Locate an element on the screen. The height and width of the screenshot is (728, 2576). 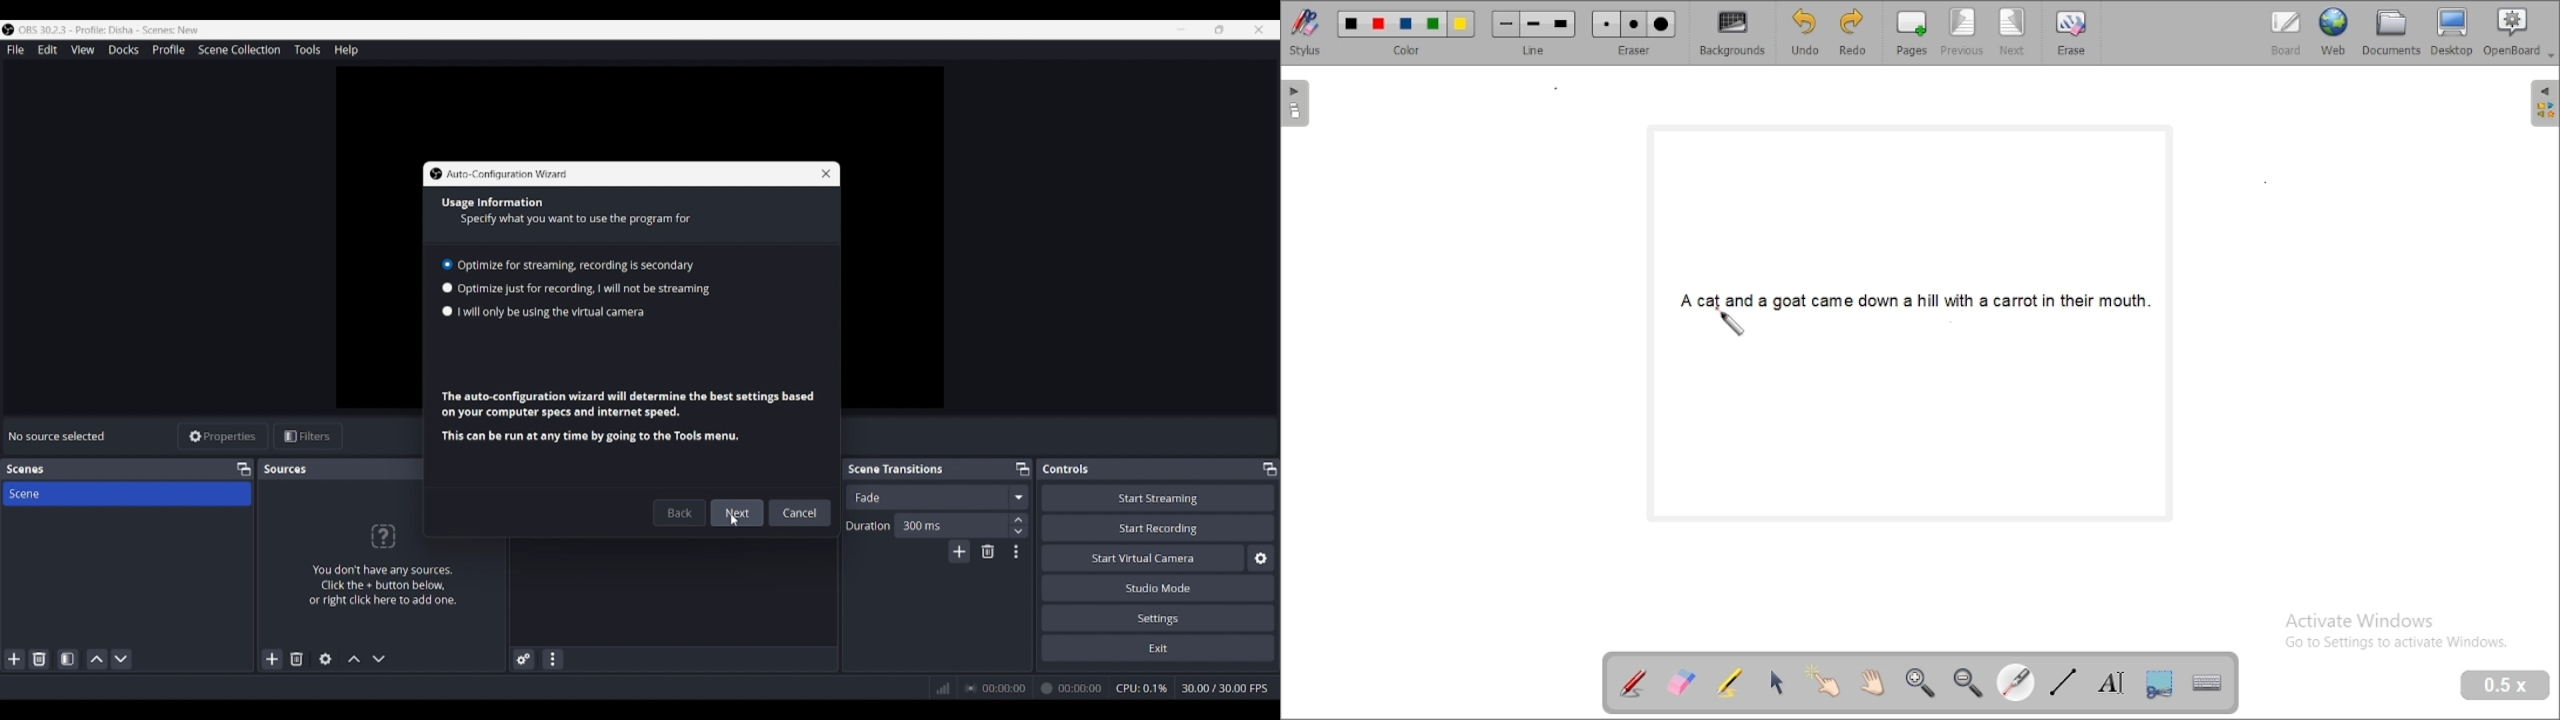
Software and project name is located at coordinates (115, 30).